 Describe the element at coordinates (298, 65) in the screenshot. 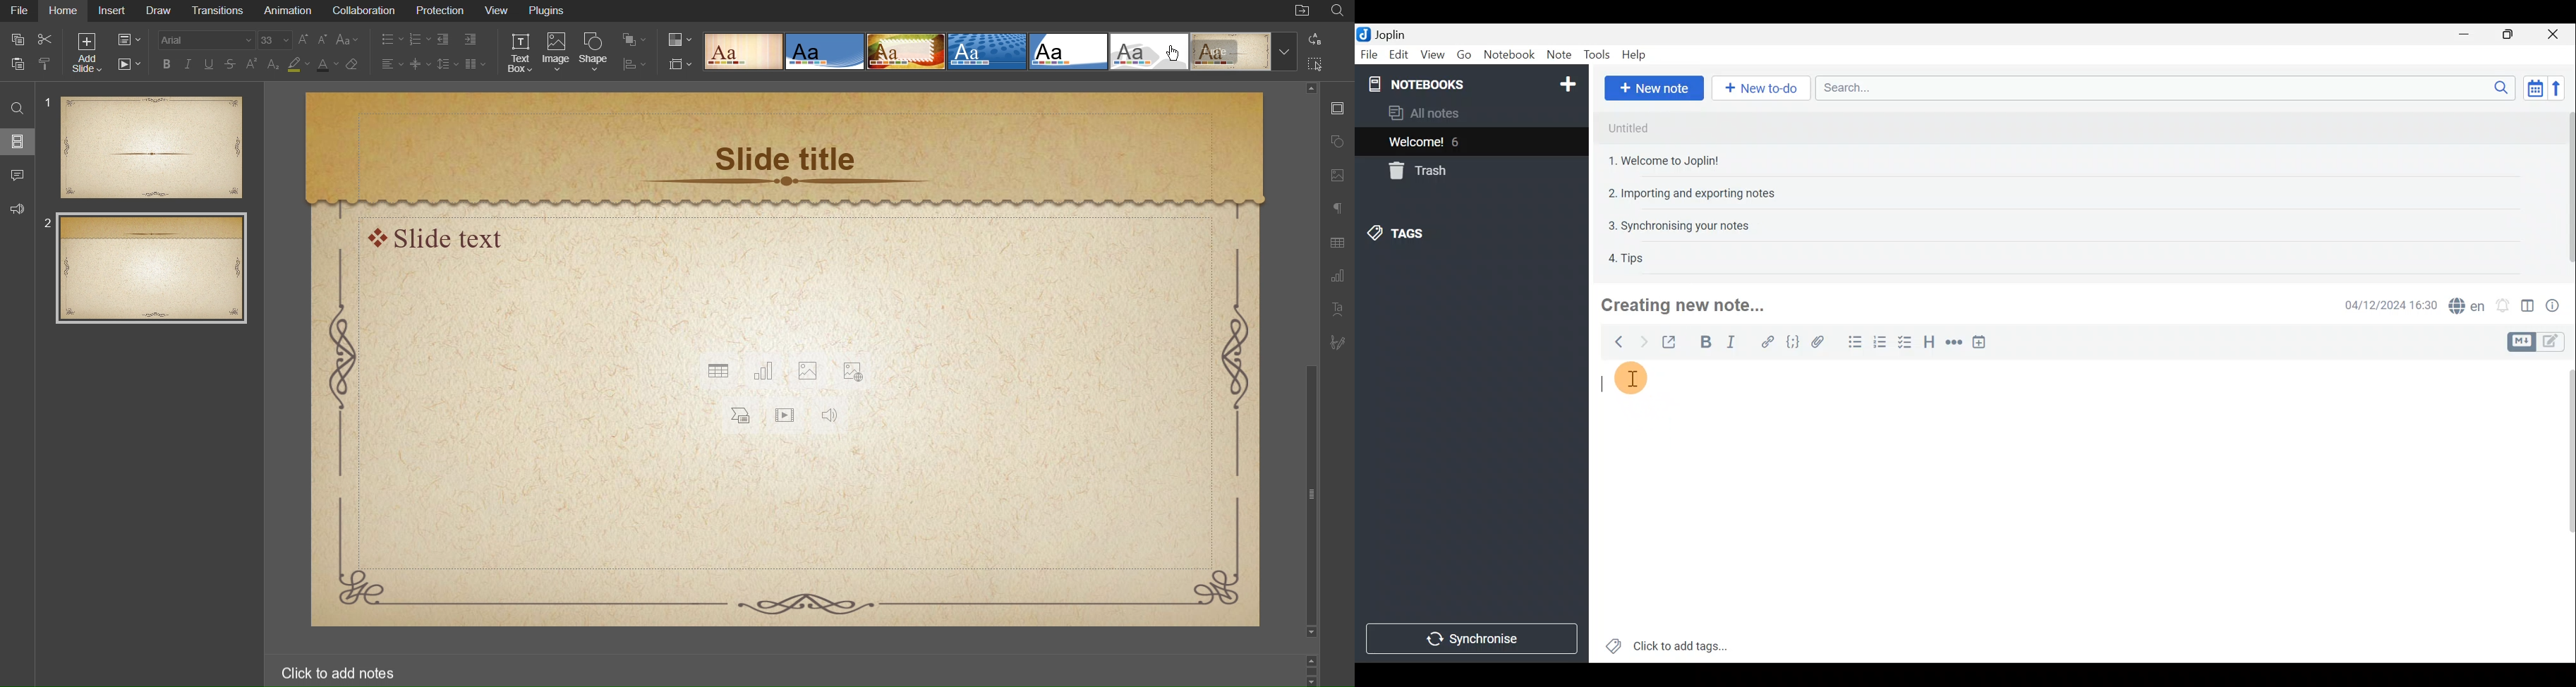

I see `Highlight` at that location.